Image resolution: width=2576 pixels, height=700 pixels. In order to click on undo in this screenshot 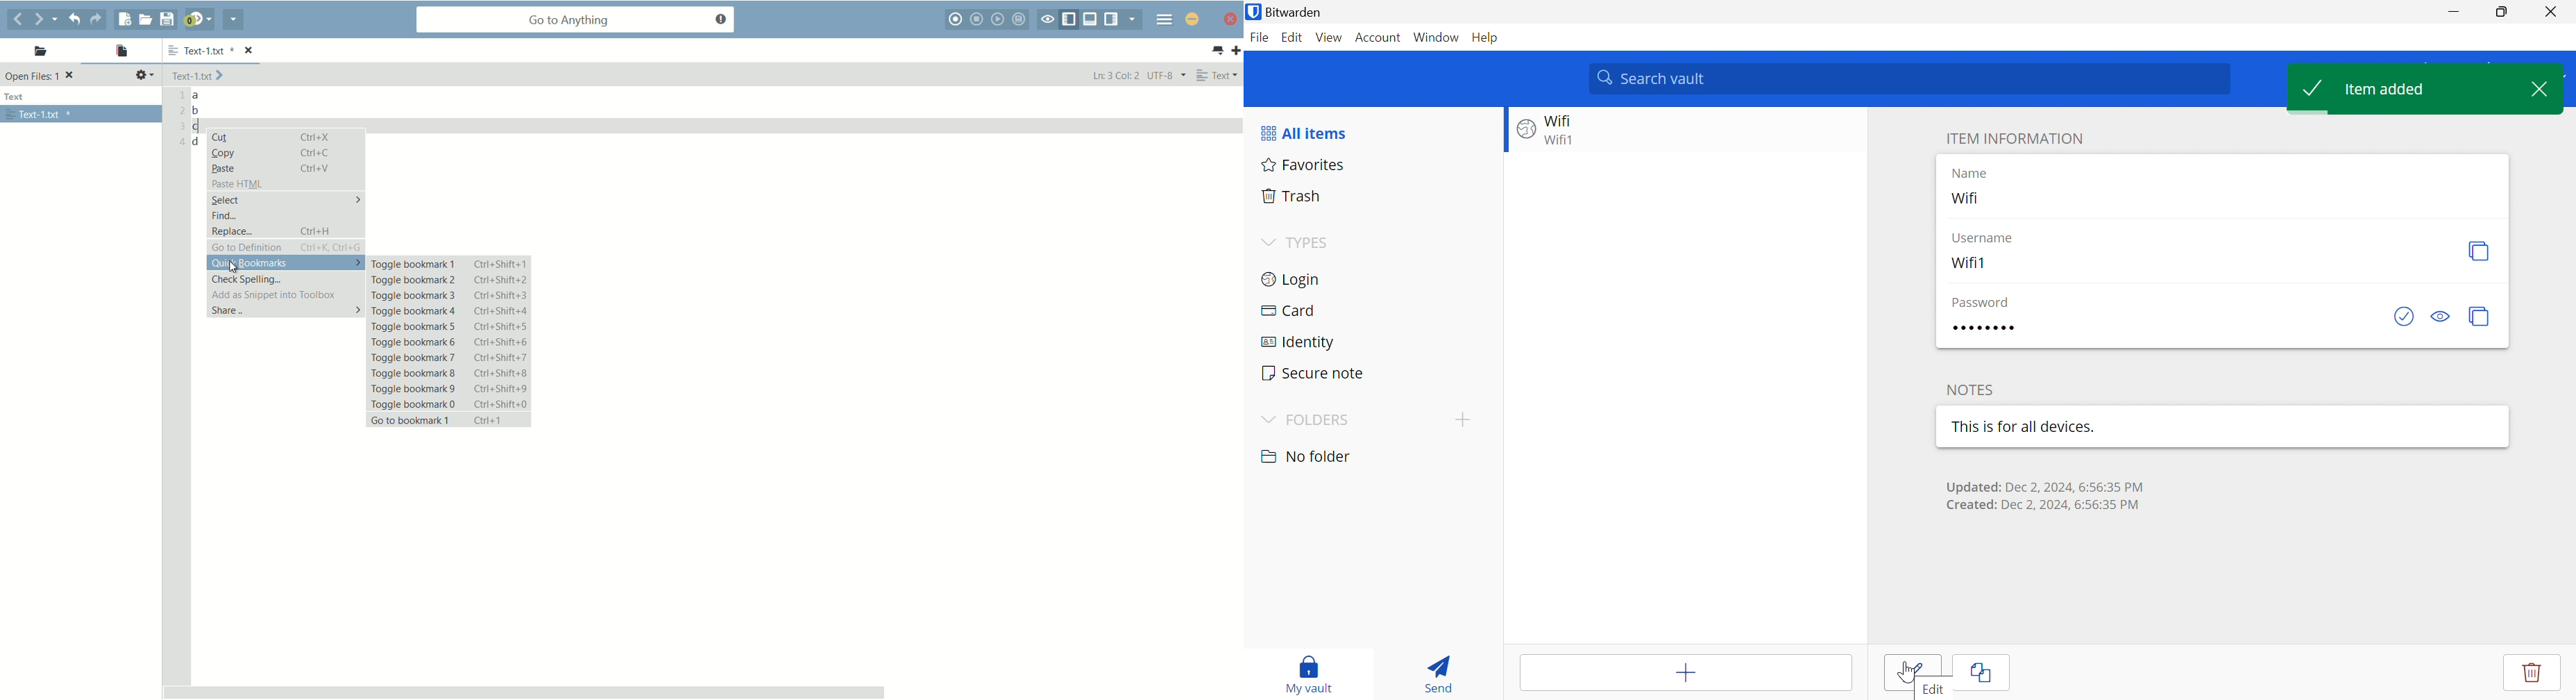, I will do `click(77, 19)`.